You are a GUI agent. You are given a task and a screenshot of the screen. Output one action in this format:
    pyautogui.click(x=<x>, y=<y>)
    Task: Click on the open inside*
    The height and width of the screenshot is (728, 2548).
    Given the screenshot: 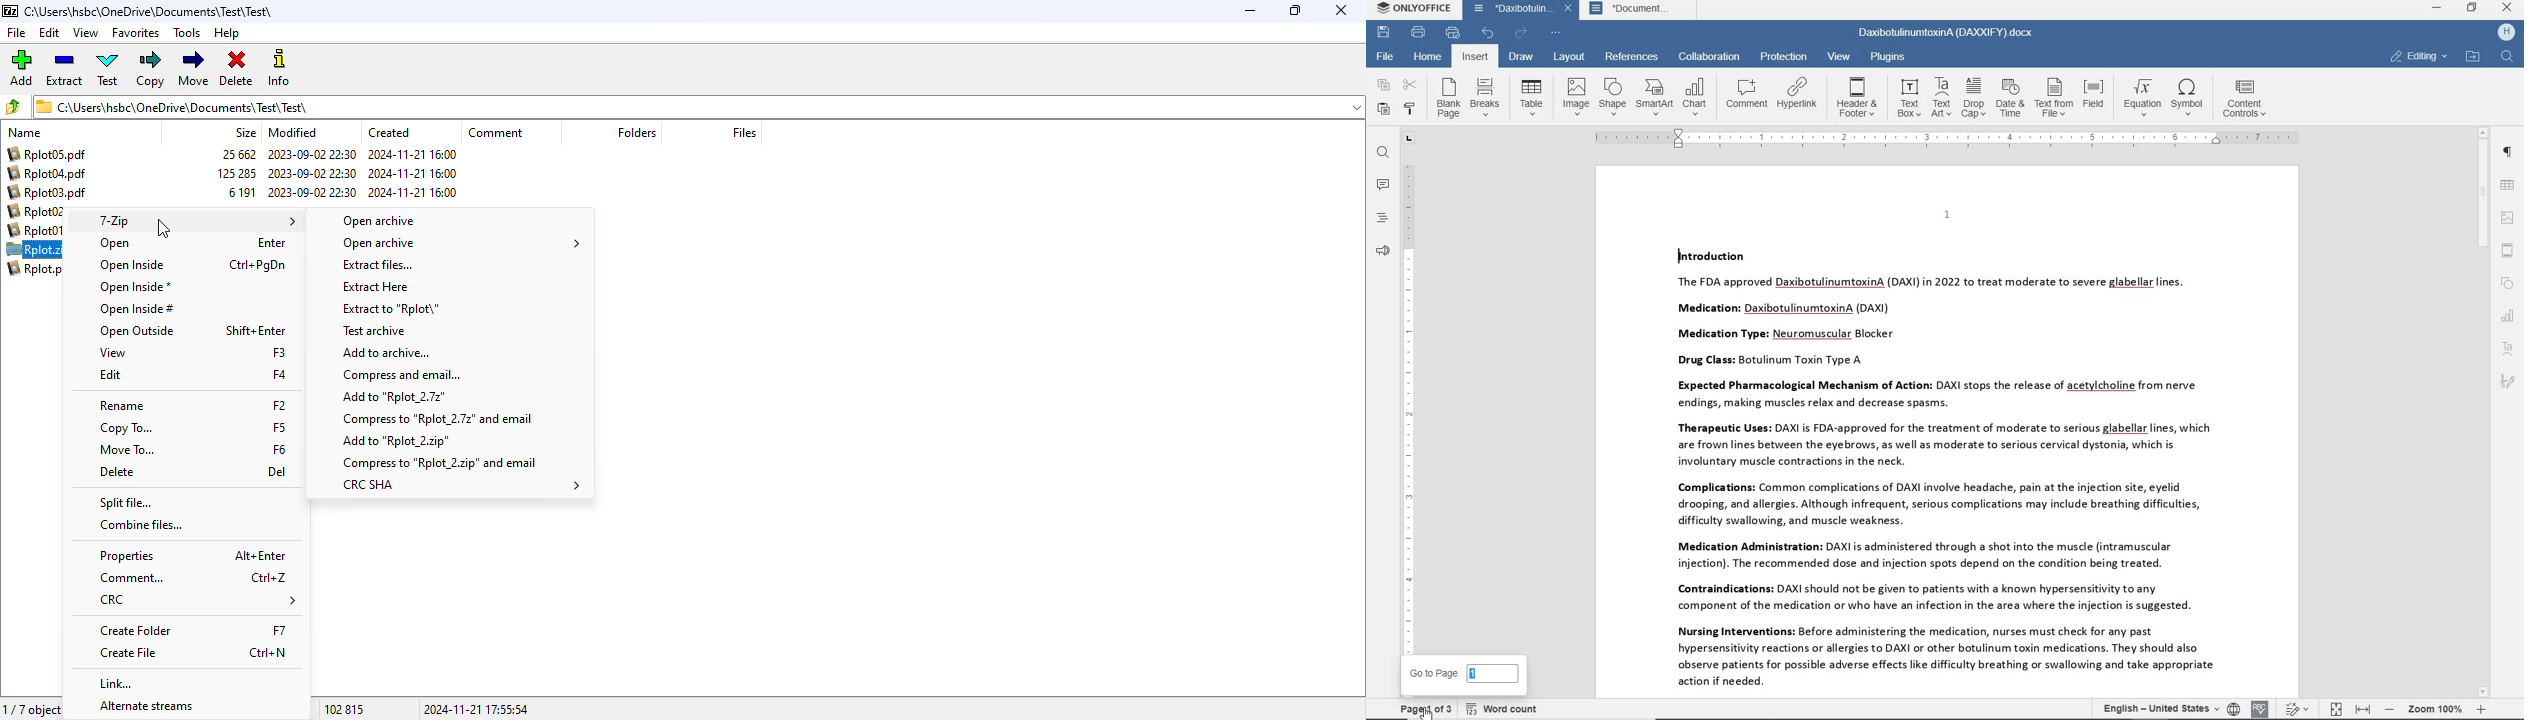 What is the action you would take?
    pyautogui.click(x=135, y=288)
    